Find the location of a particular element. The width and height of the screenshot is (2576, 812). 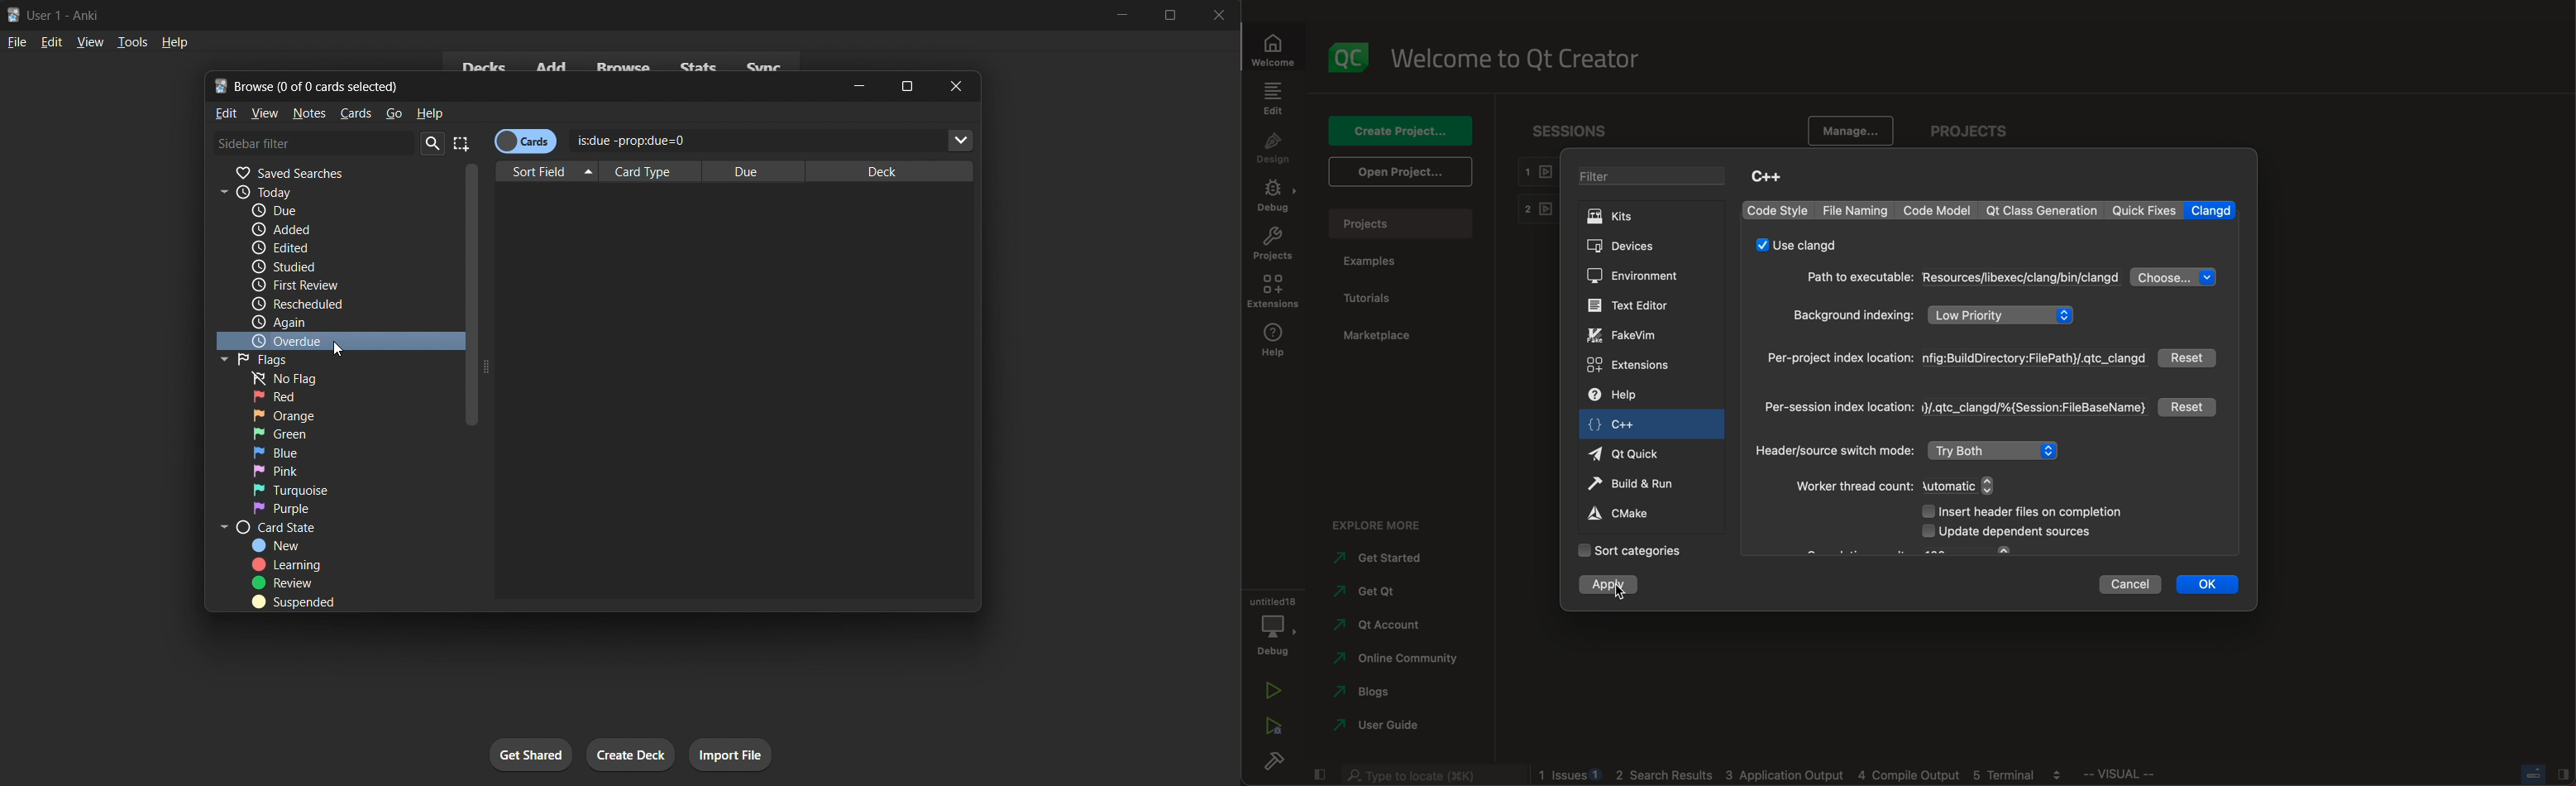

close  is located at coordinates (1216, 14).